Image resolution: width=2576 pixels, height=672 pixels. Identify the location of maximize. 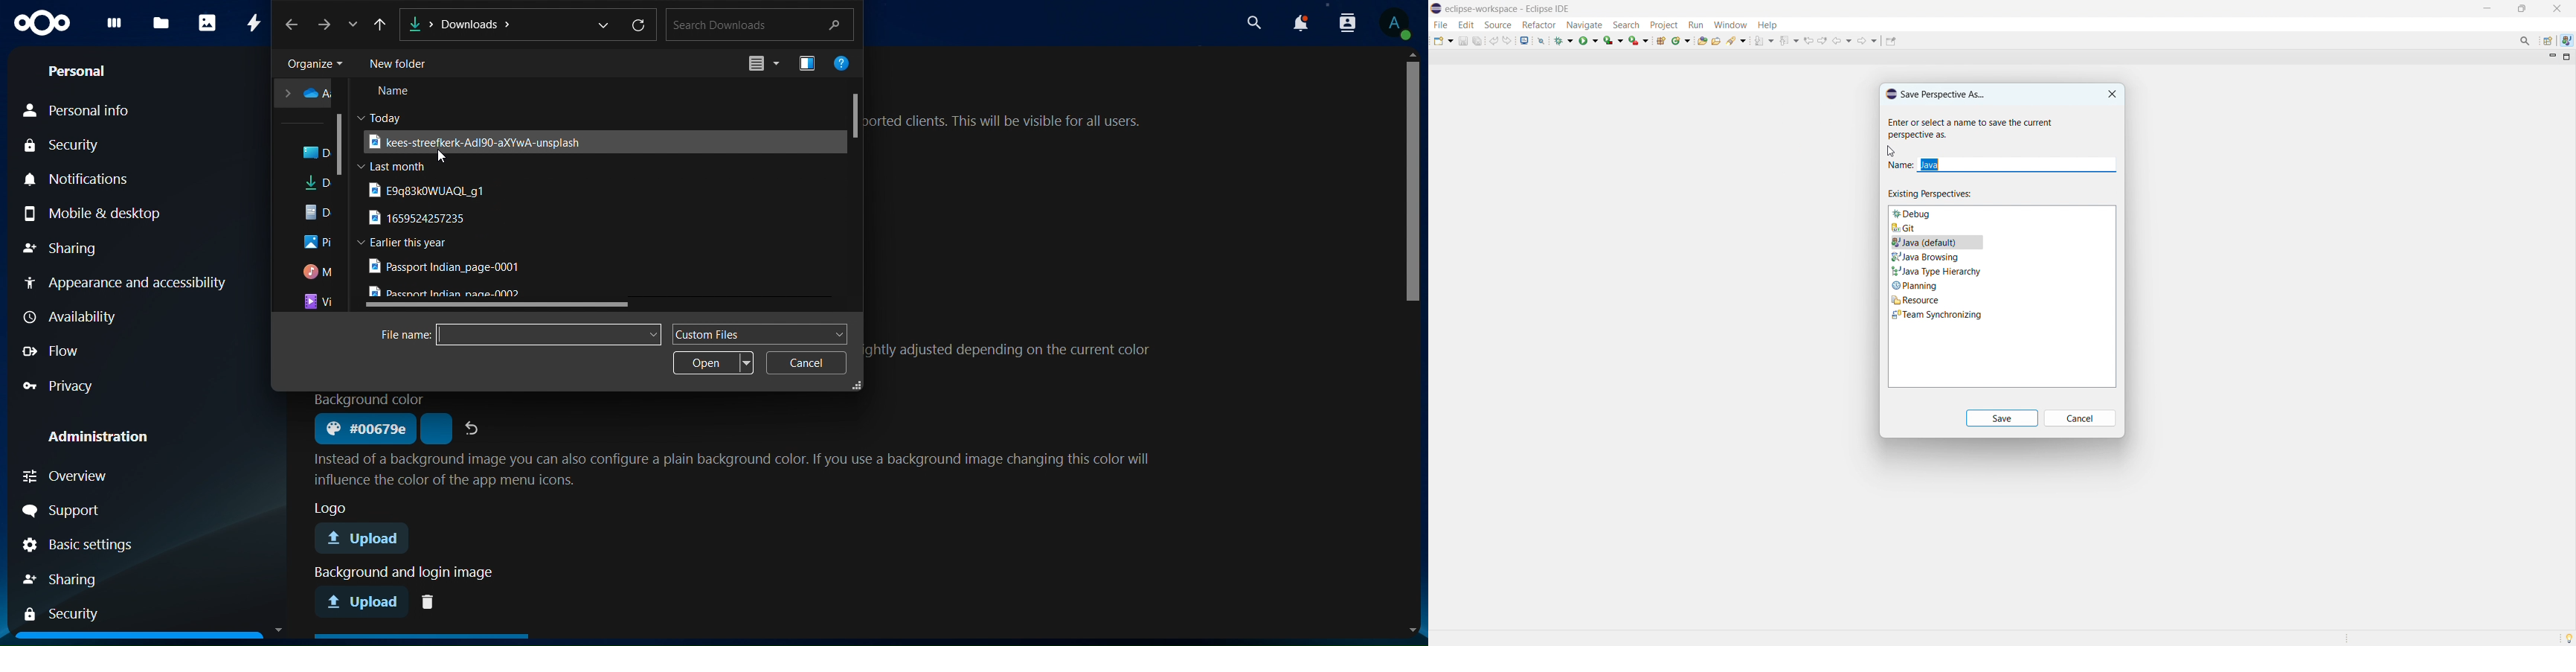
(2522, 8).